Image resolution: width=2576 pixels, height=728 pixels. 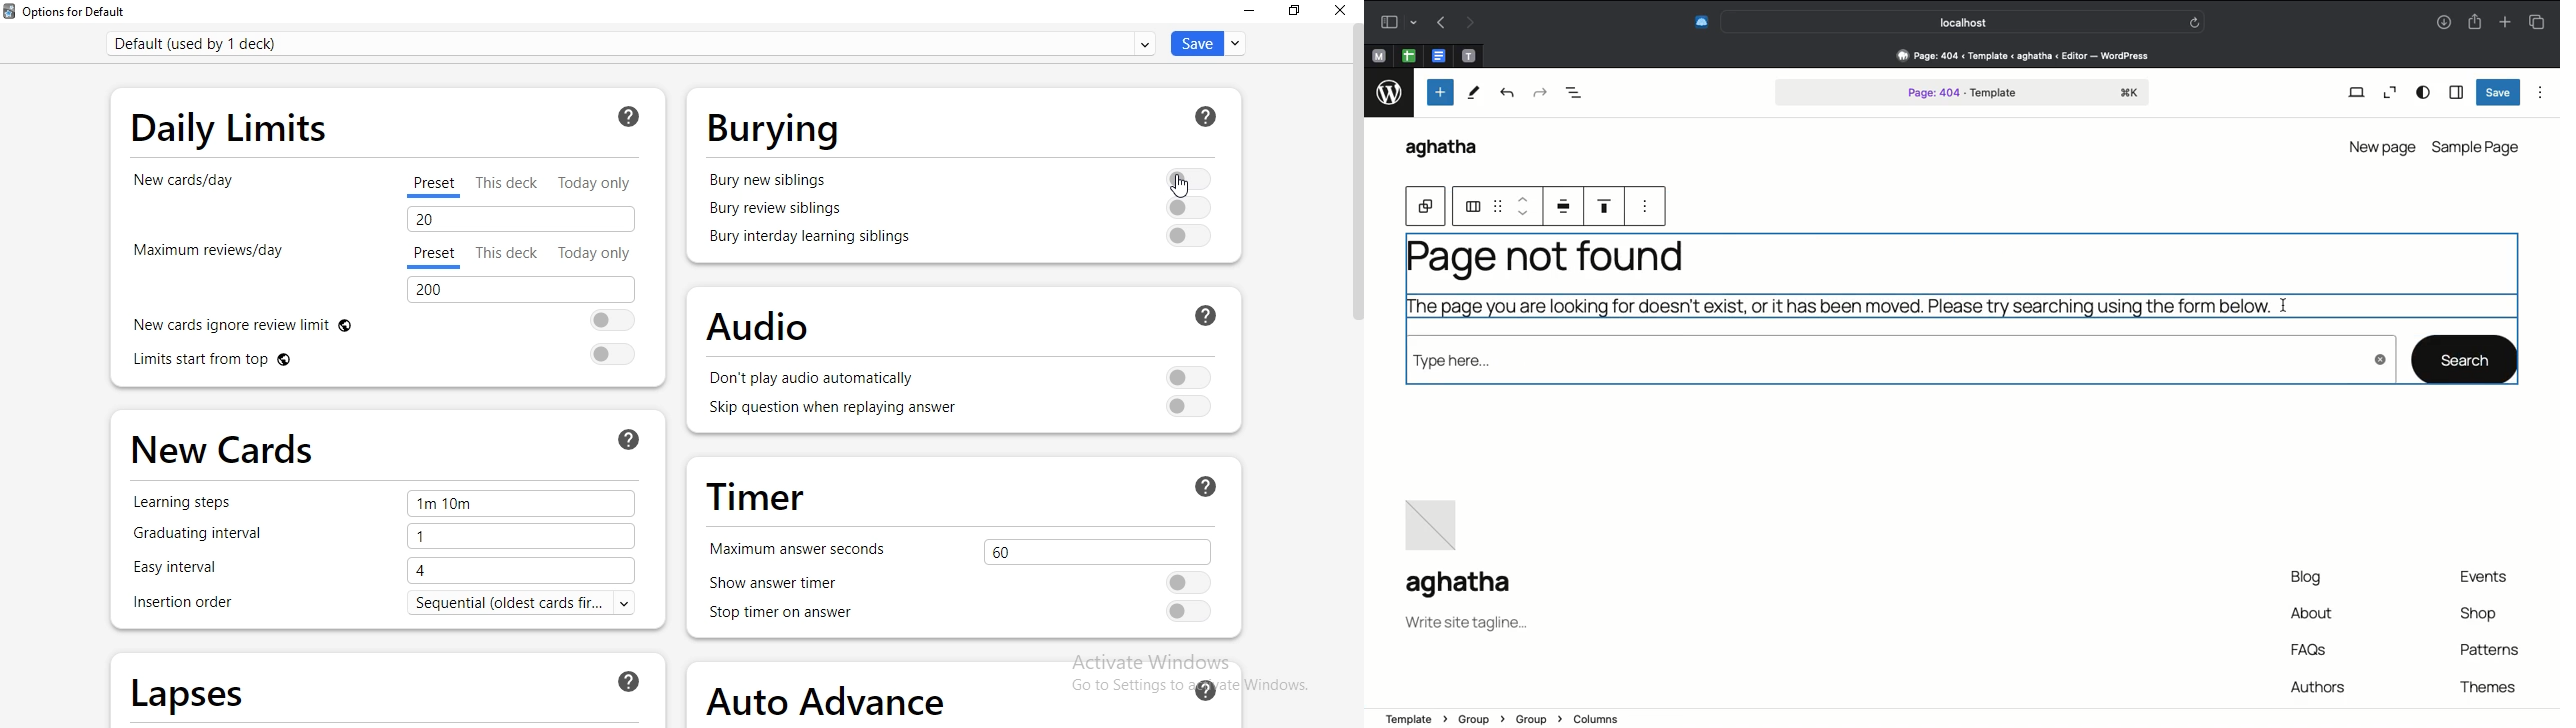 What do you see at coordinates (1471, 204) in the screenshot?
I see `ungroup` at bounding box center [1471, 204].